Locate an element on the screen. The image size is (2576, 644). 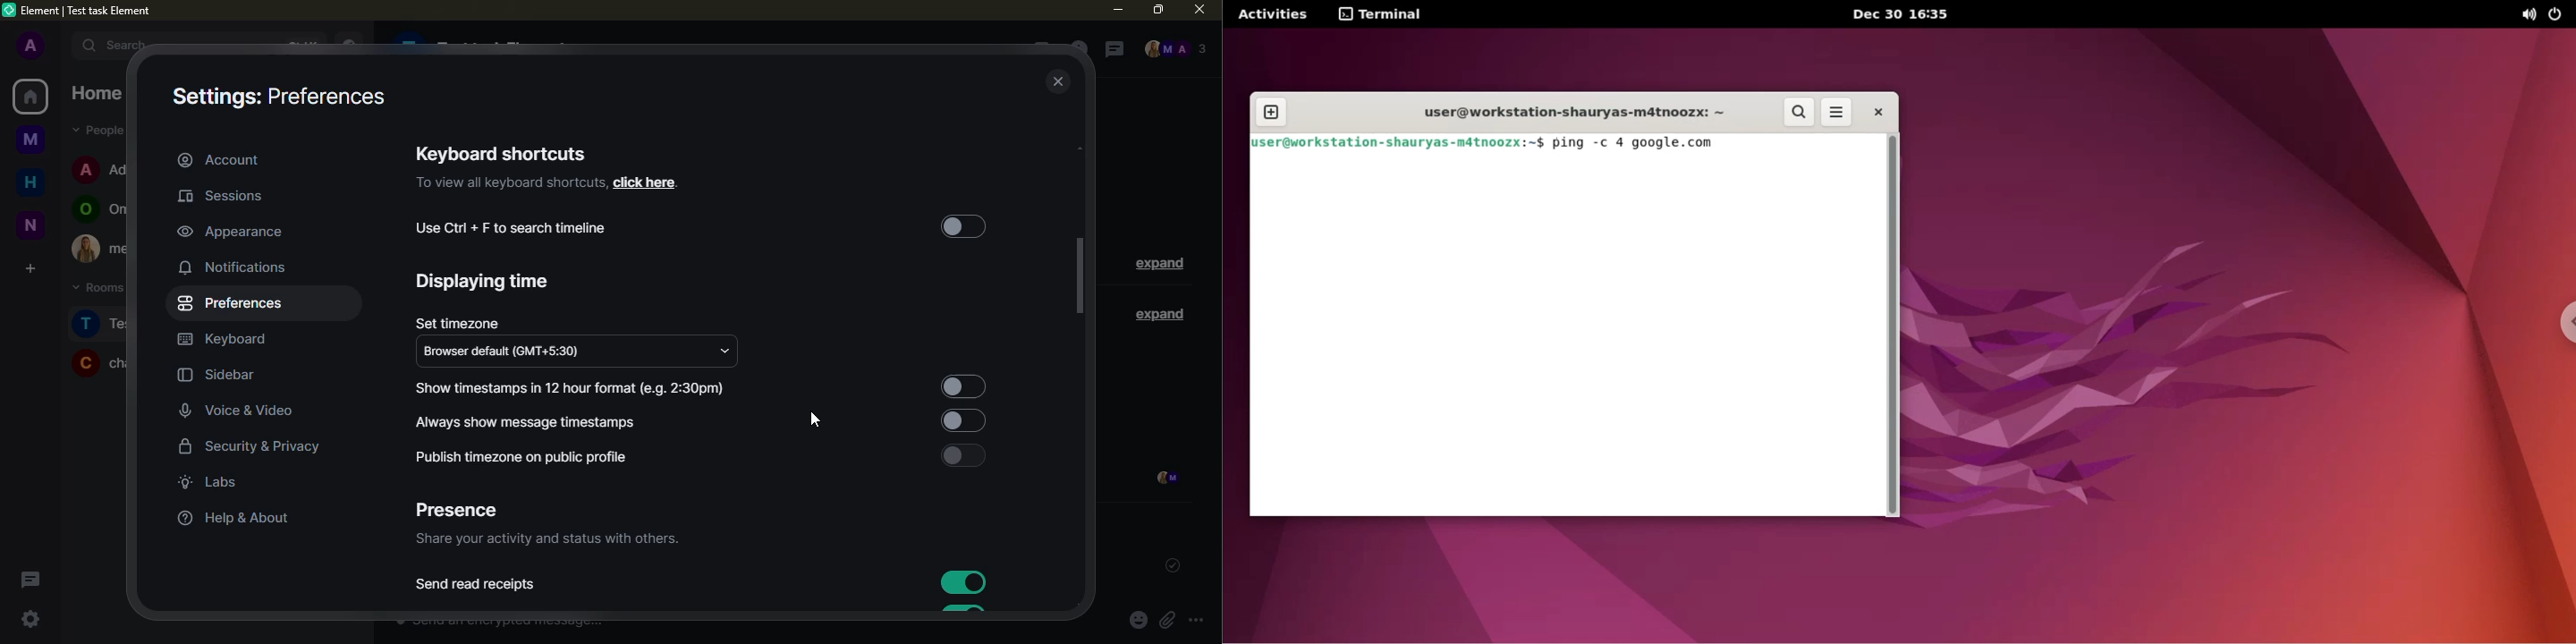
create a space is located at coordinates (29, 267).